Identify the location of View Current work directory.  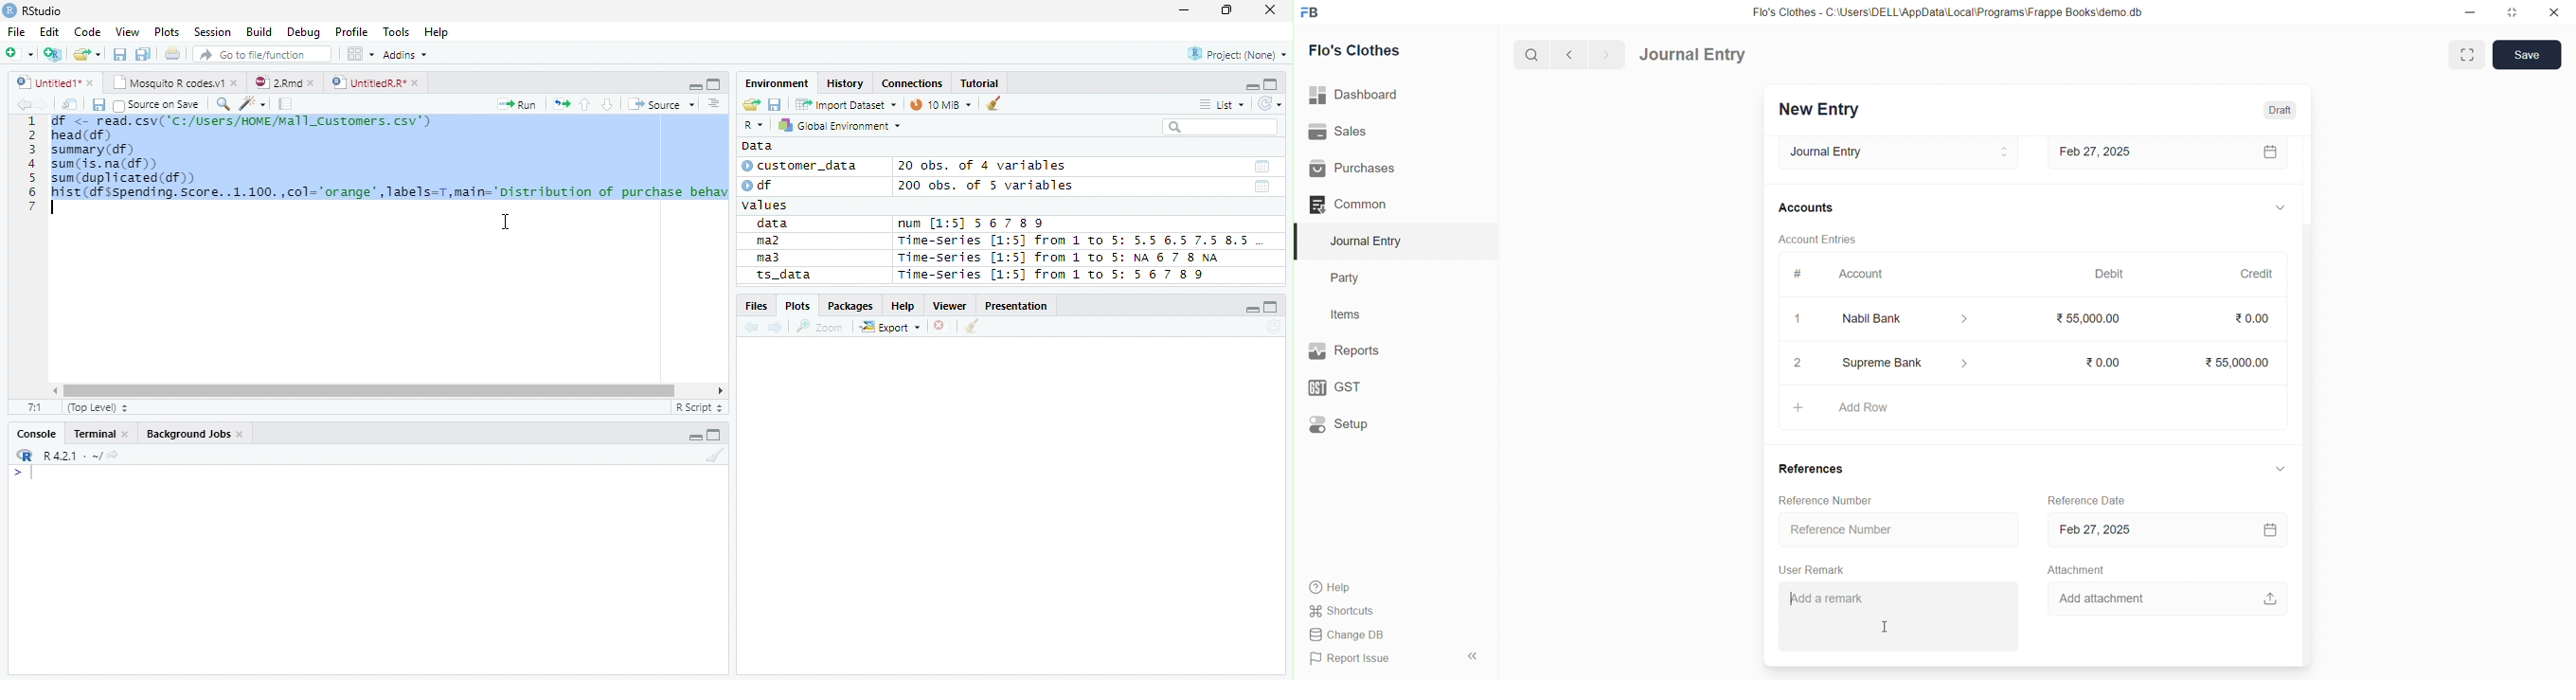
(115, 455).